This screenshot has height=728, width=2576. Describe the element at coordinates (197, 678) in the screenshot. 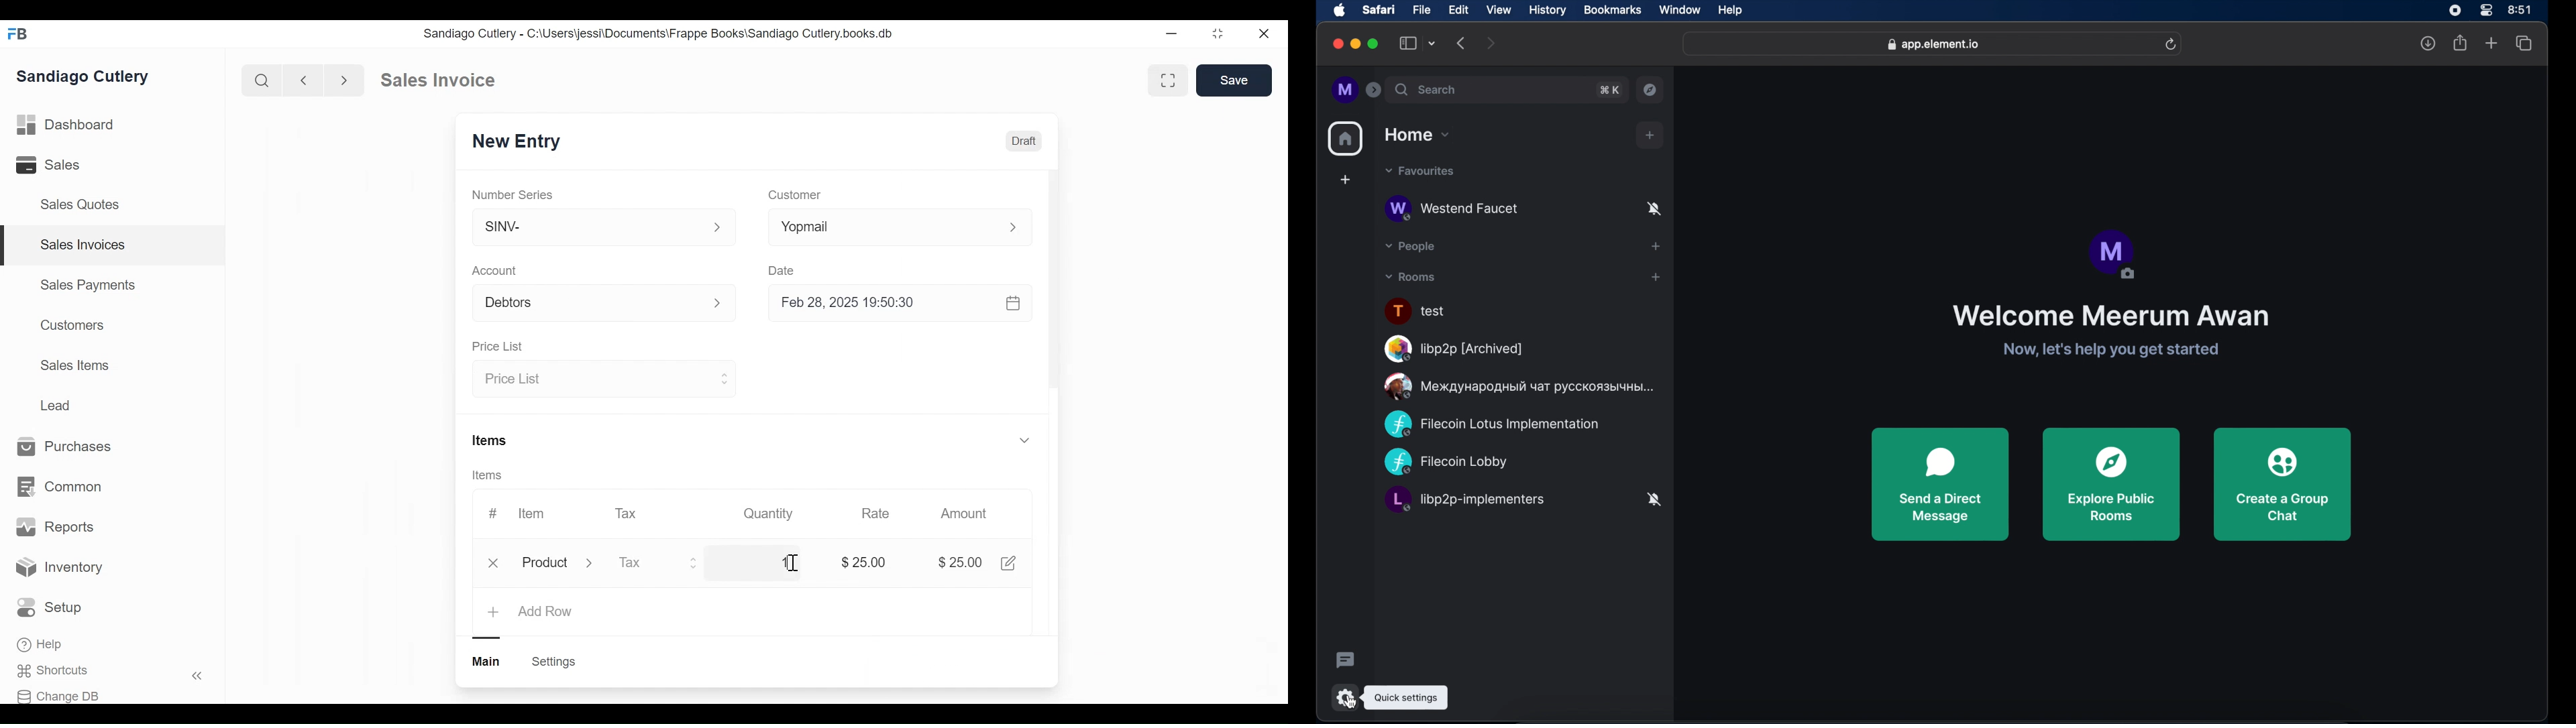

I see `«` at that location.